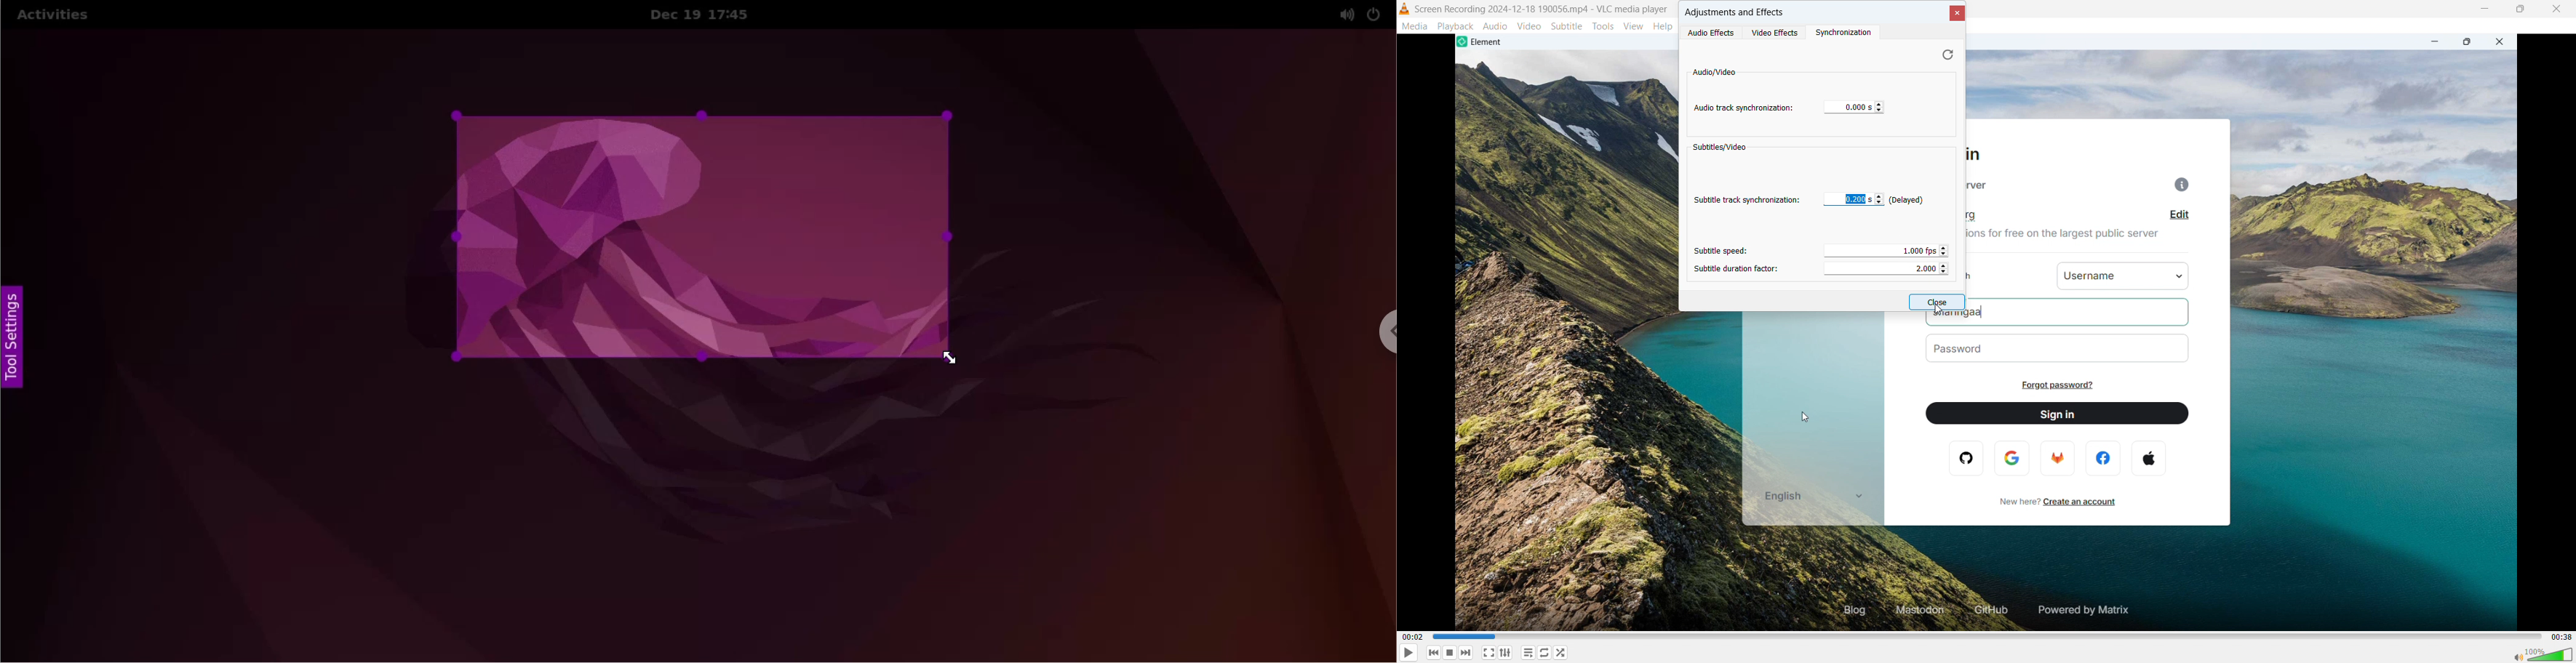 The image size is (2576, 672). I want to click on cursor movement, so click(1940, 312).